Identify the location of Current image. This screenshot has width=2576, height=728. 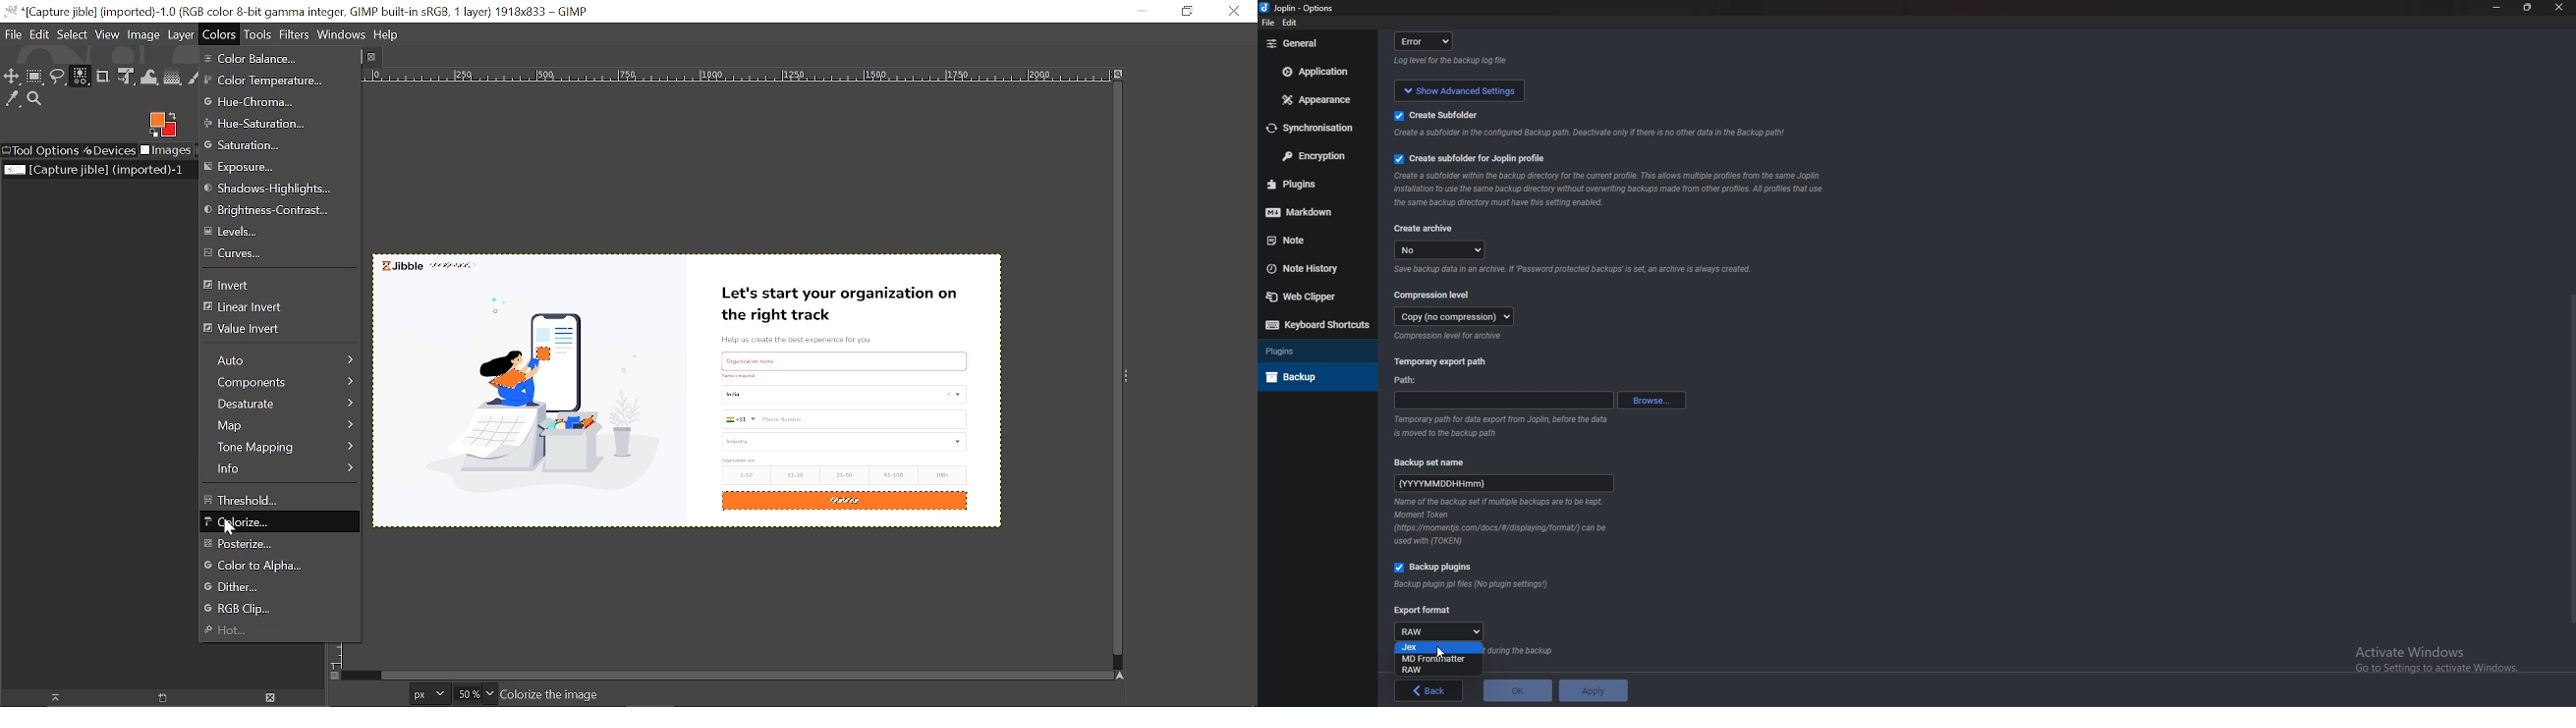
(704, 376).